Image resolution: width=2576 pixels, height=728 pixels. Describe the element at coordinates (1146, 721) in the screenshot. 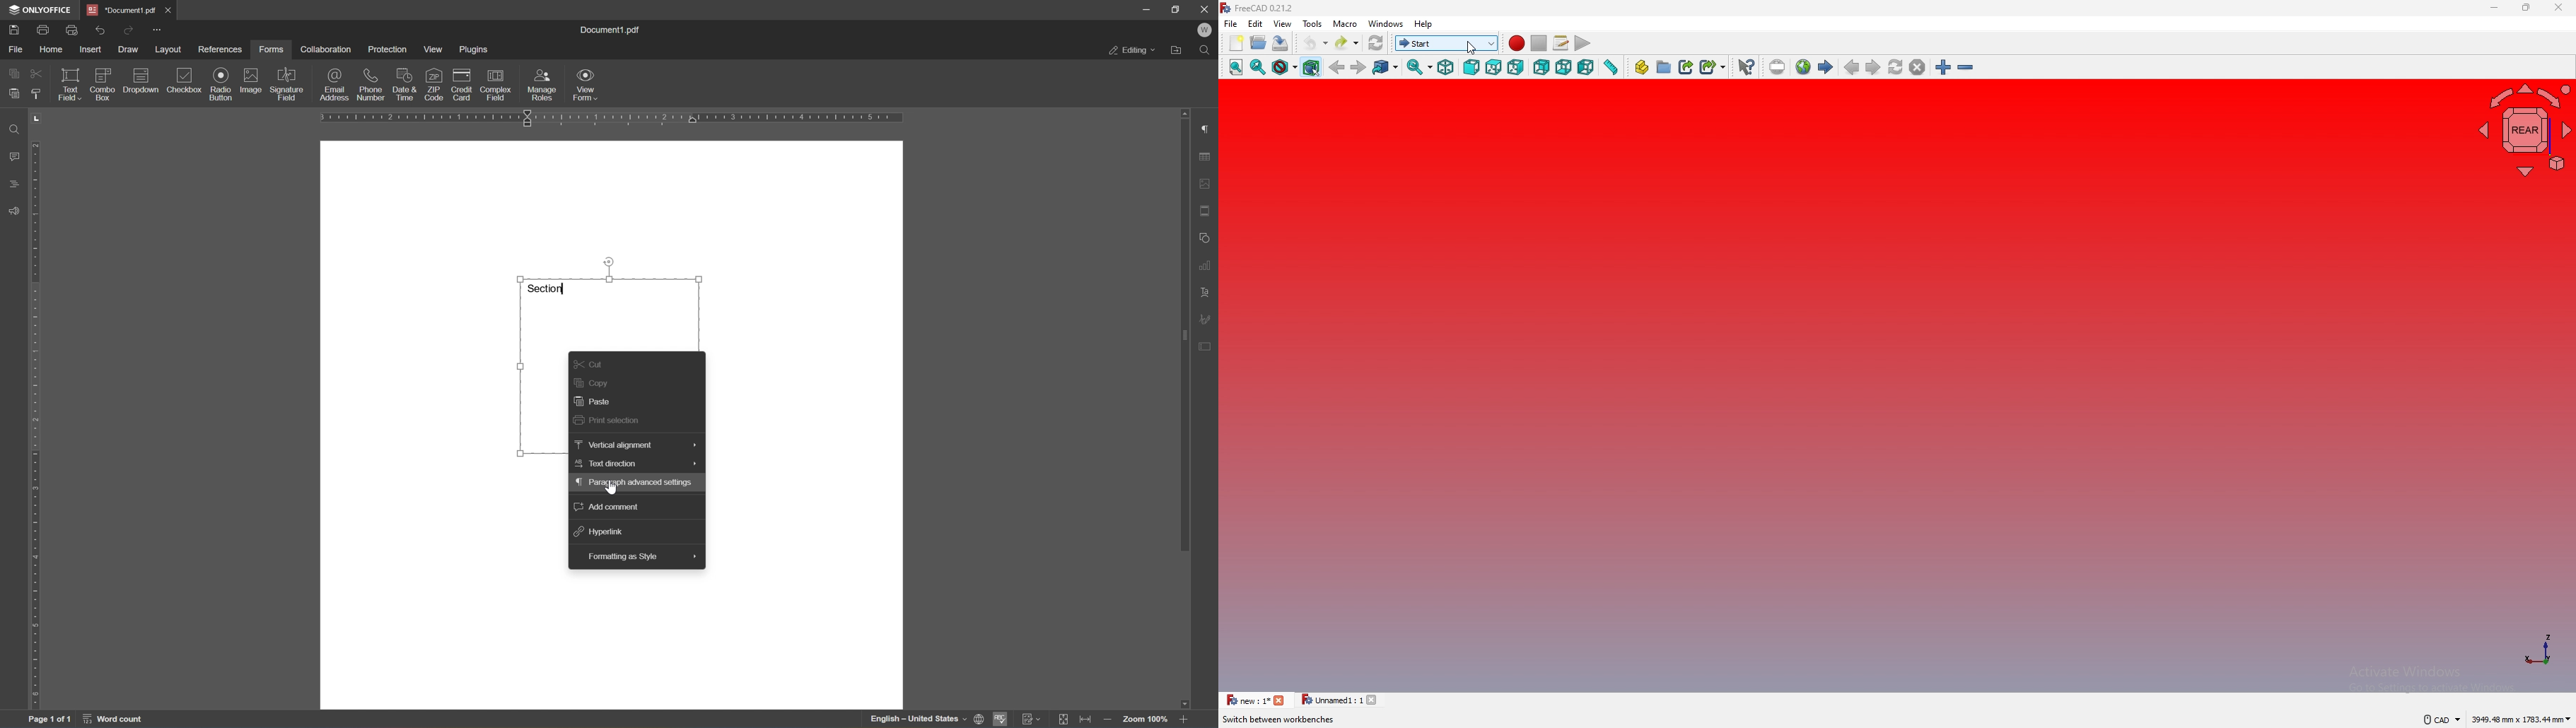

I see `zoom 100%` at that location.